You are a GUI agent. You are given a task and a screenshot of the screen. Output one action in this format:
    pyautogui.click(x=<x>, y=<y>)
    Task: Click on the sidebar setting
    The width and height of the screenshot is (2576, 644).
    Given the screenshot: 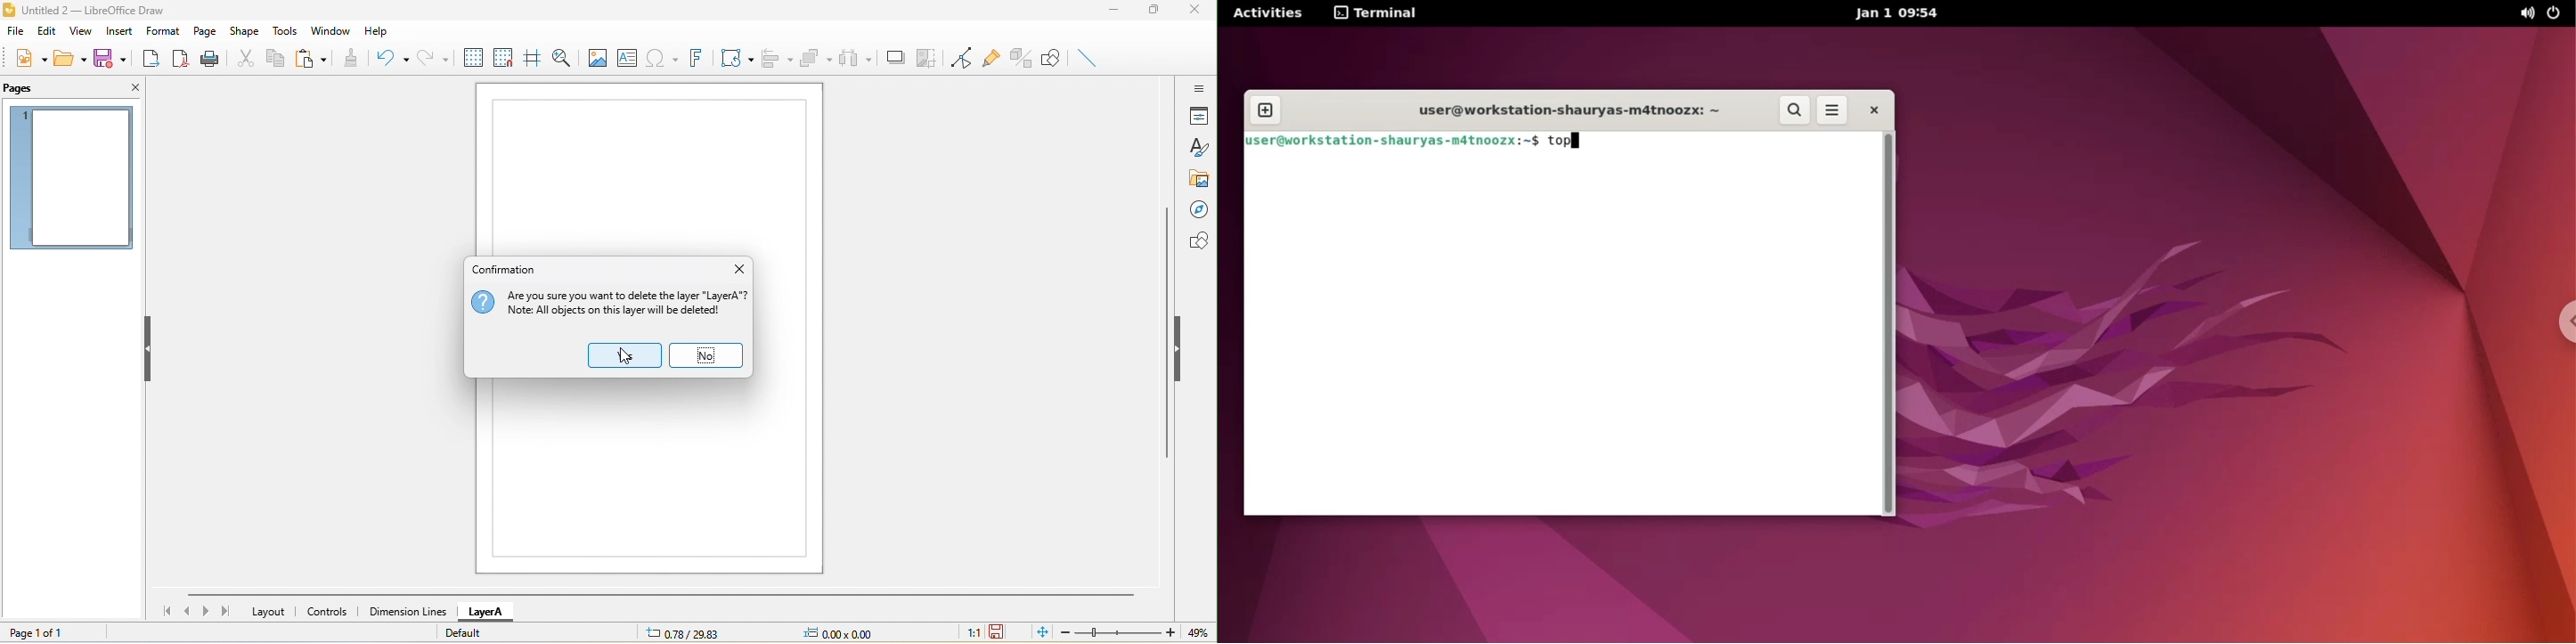 What is the action you would take?
    pyautogui.click(x=1200, y=90)
    